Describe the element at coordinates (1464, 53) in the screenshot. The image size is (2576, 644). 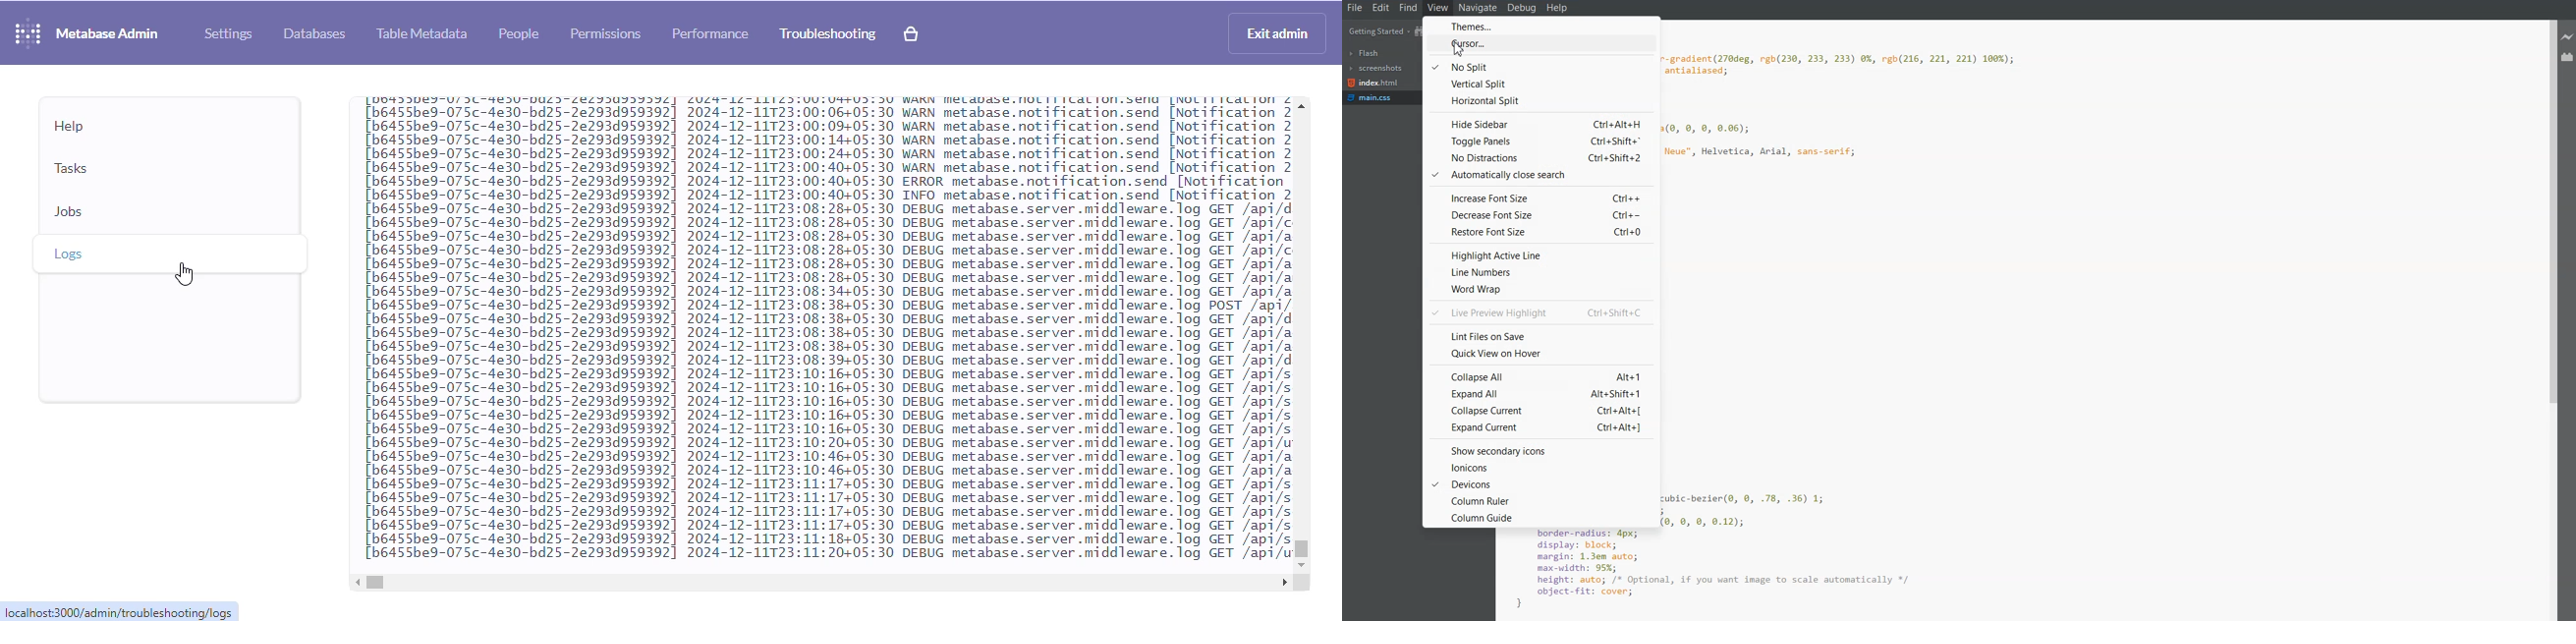
I see `Cursor` at that location.